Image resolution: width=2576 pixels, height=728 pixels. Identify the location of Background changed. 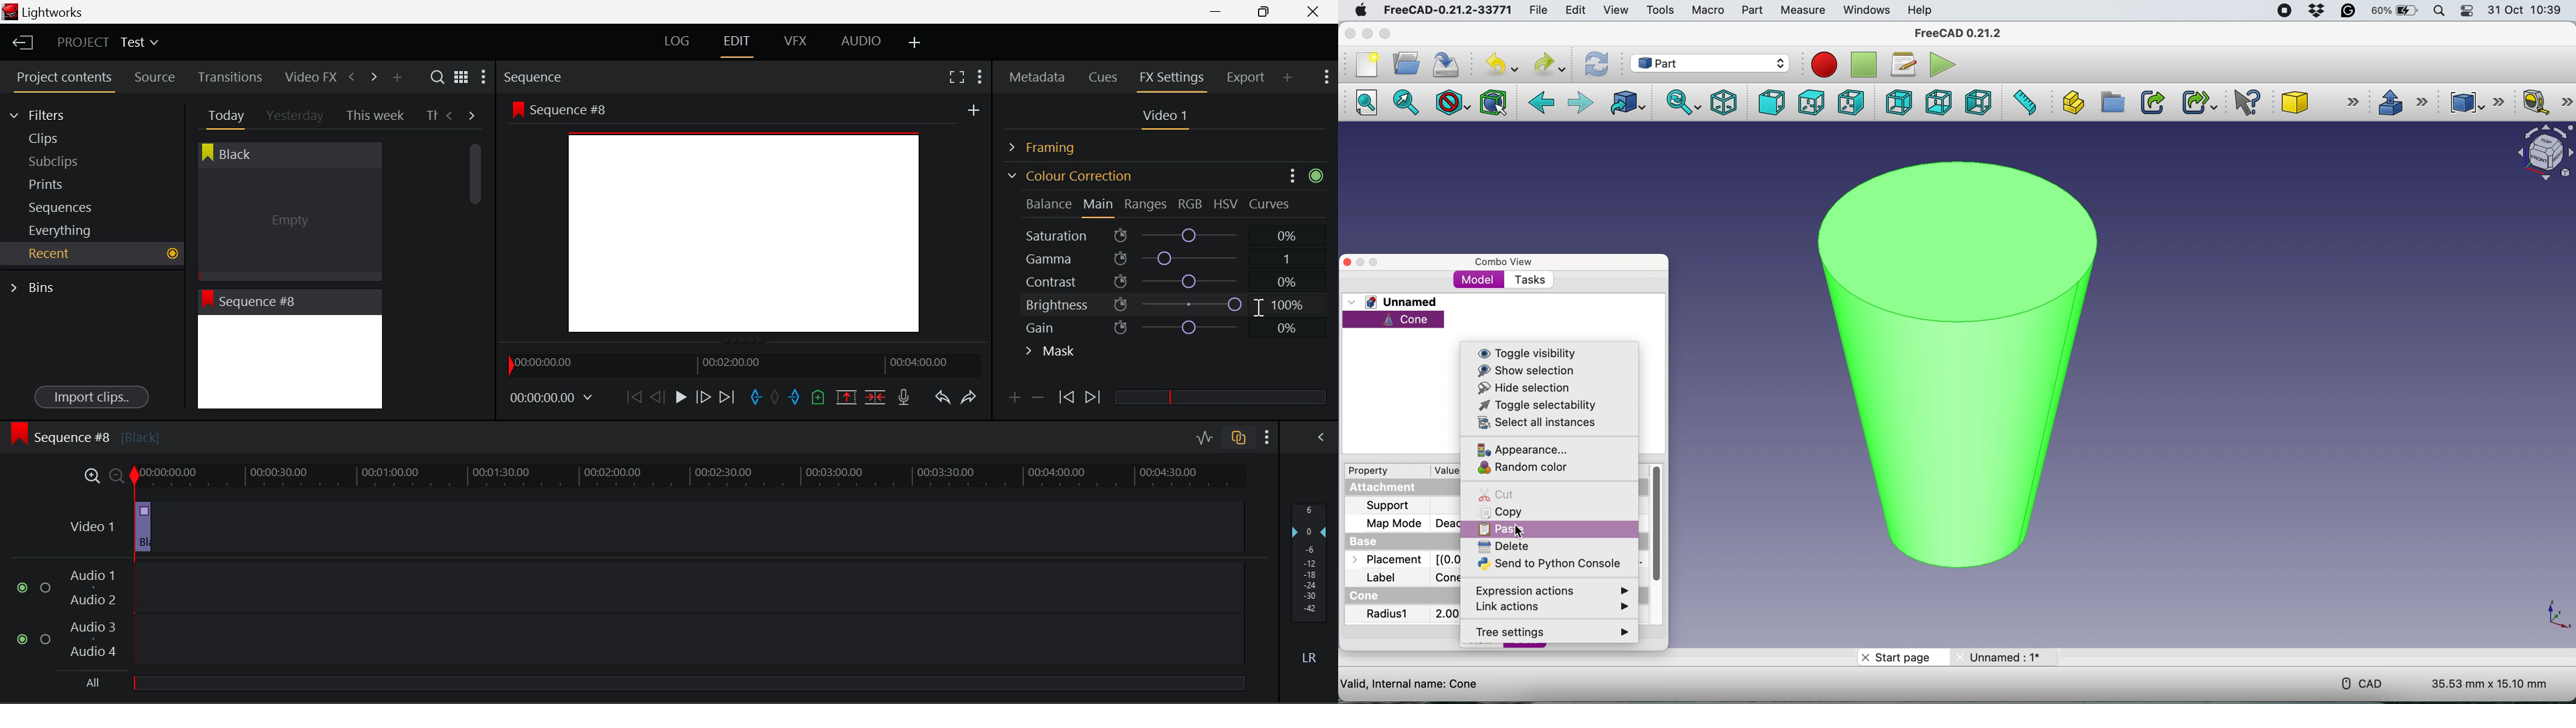
(746, 222).